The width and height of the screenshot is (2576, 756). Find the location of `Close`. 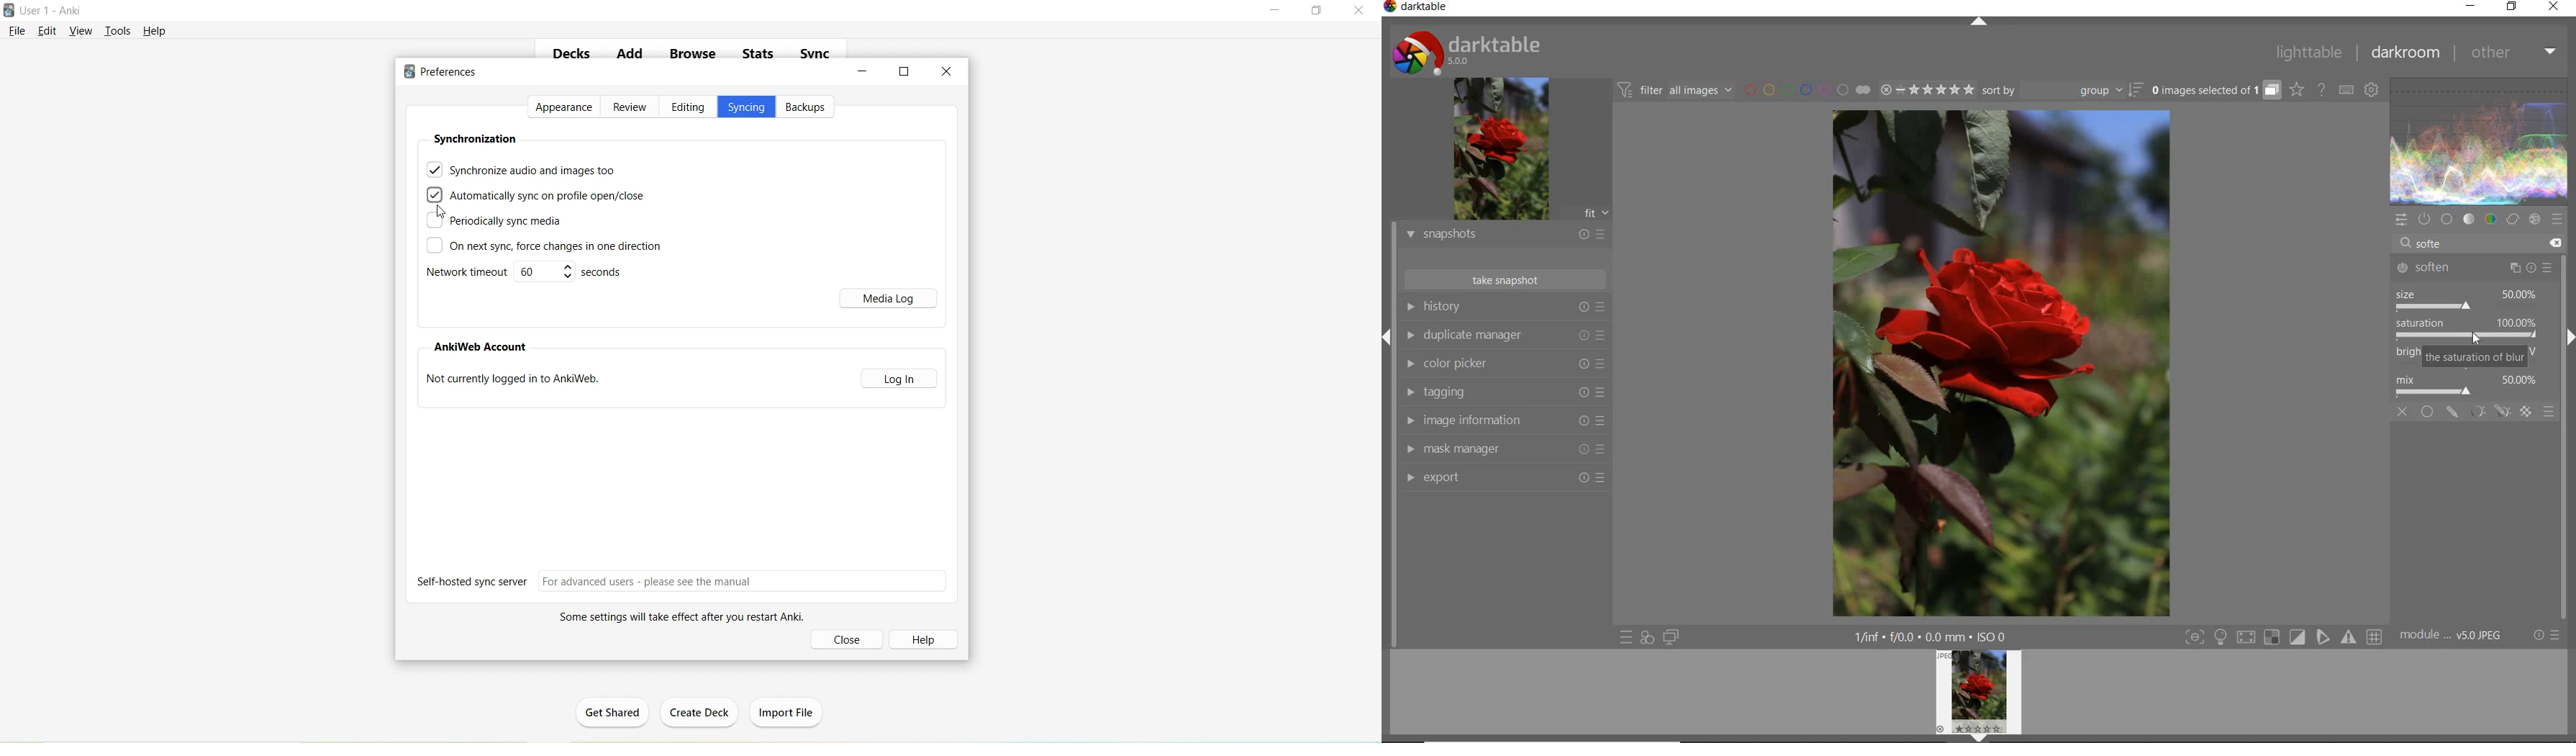

Close is located at coordinates (947, 71).